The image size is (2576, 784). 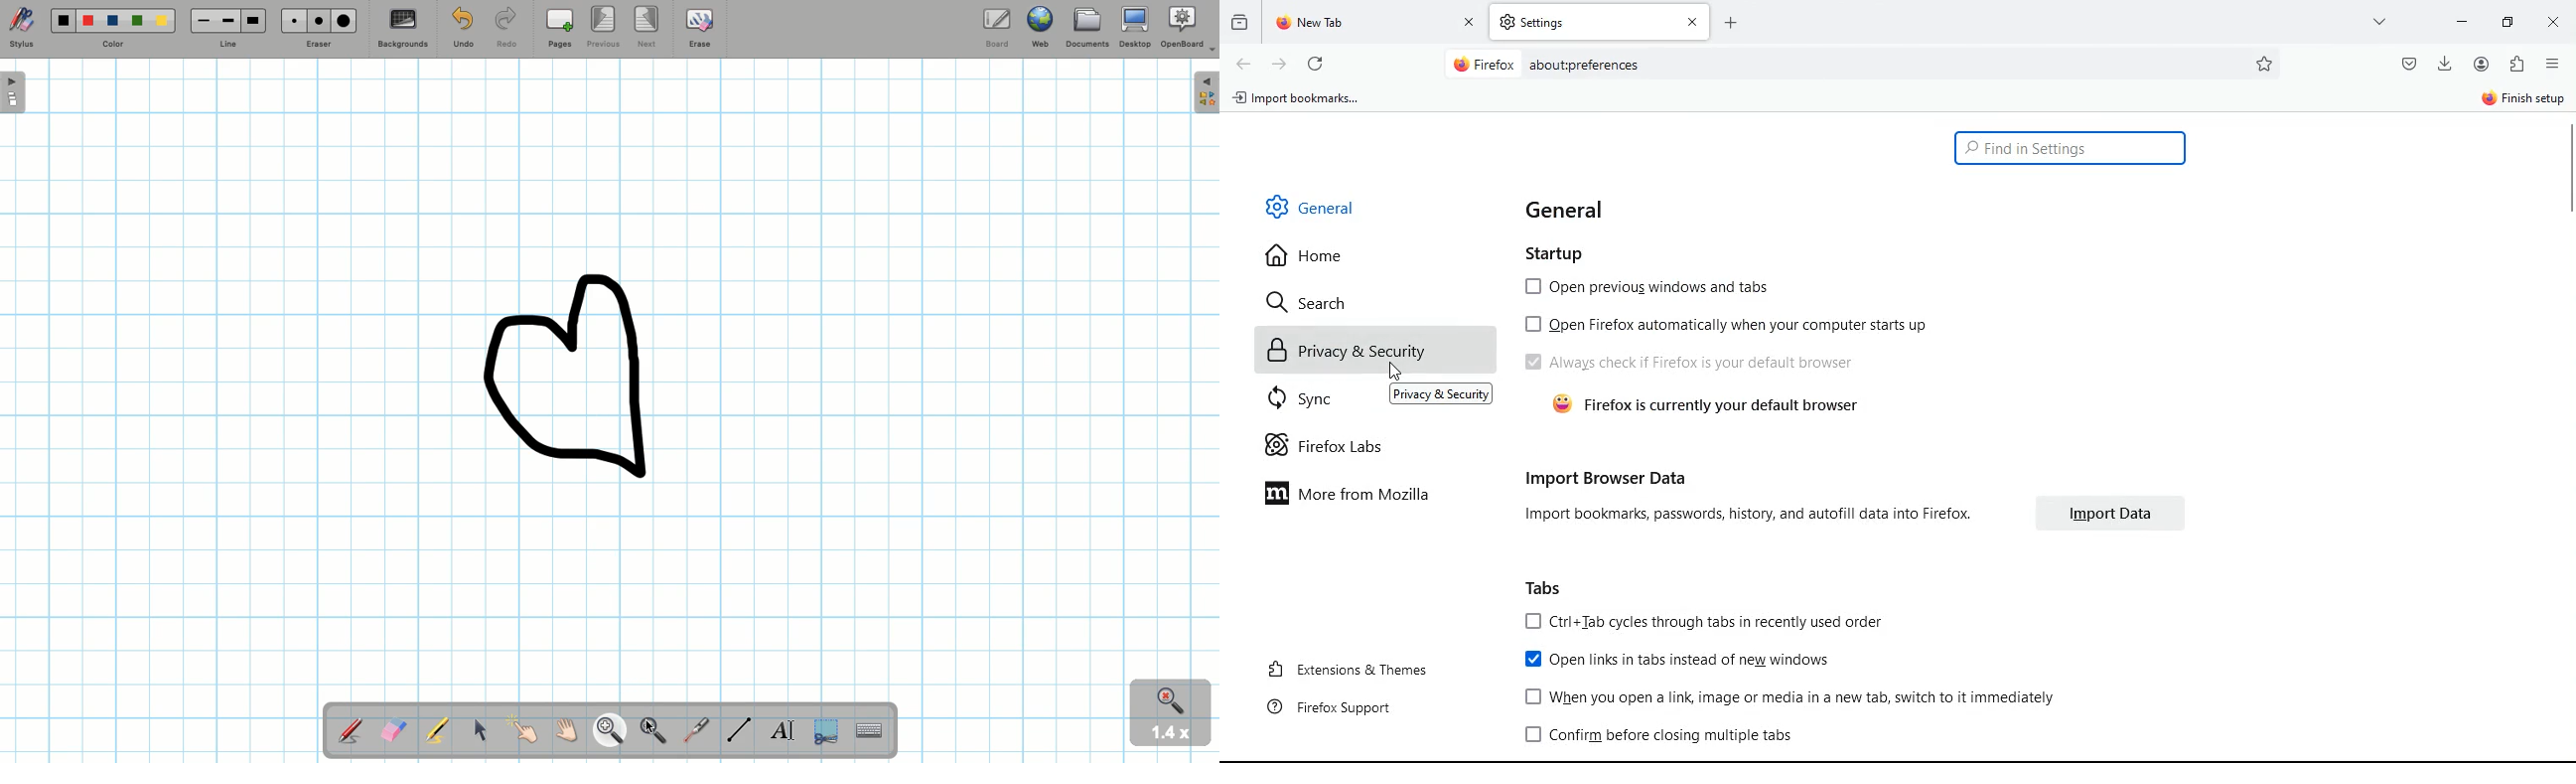 What do you see at coordinates (1698, 363) in the screenshot?
I see `Always check if Firefox is your default browser ` at bounding box center [1698, 363].